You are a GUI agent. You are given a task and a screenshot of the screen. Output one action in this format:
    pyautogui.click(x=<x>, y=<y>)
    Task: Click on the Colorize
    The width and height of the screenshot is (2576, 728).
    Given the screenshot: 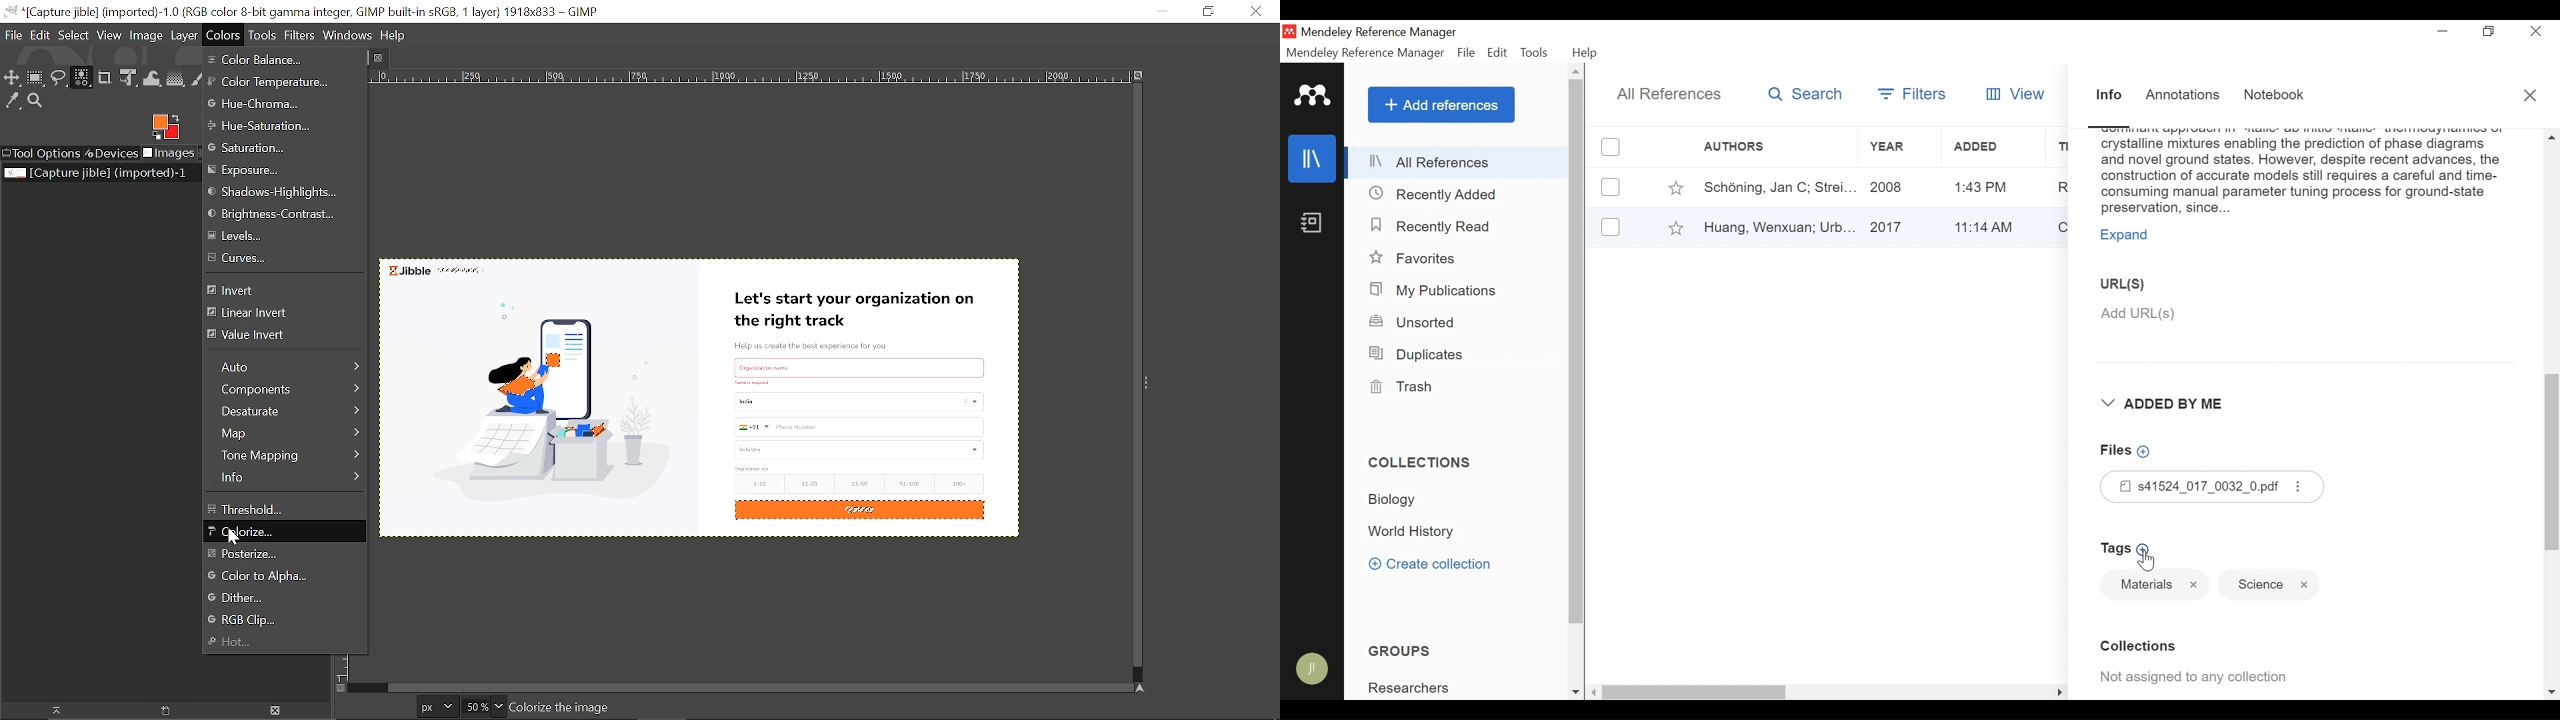 What is the action you would take?
    pyautogui.click(x=283, y=533)
    